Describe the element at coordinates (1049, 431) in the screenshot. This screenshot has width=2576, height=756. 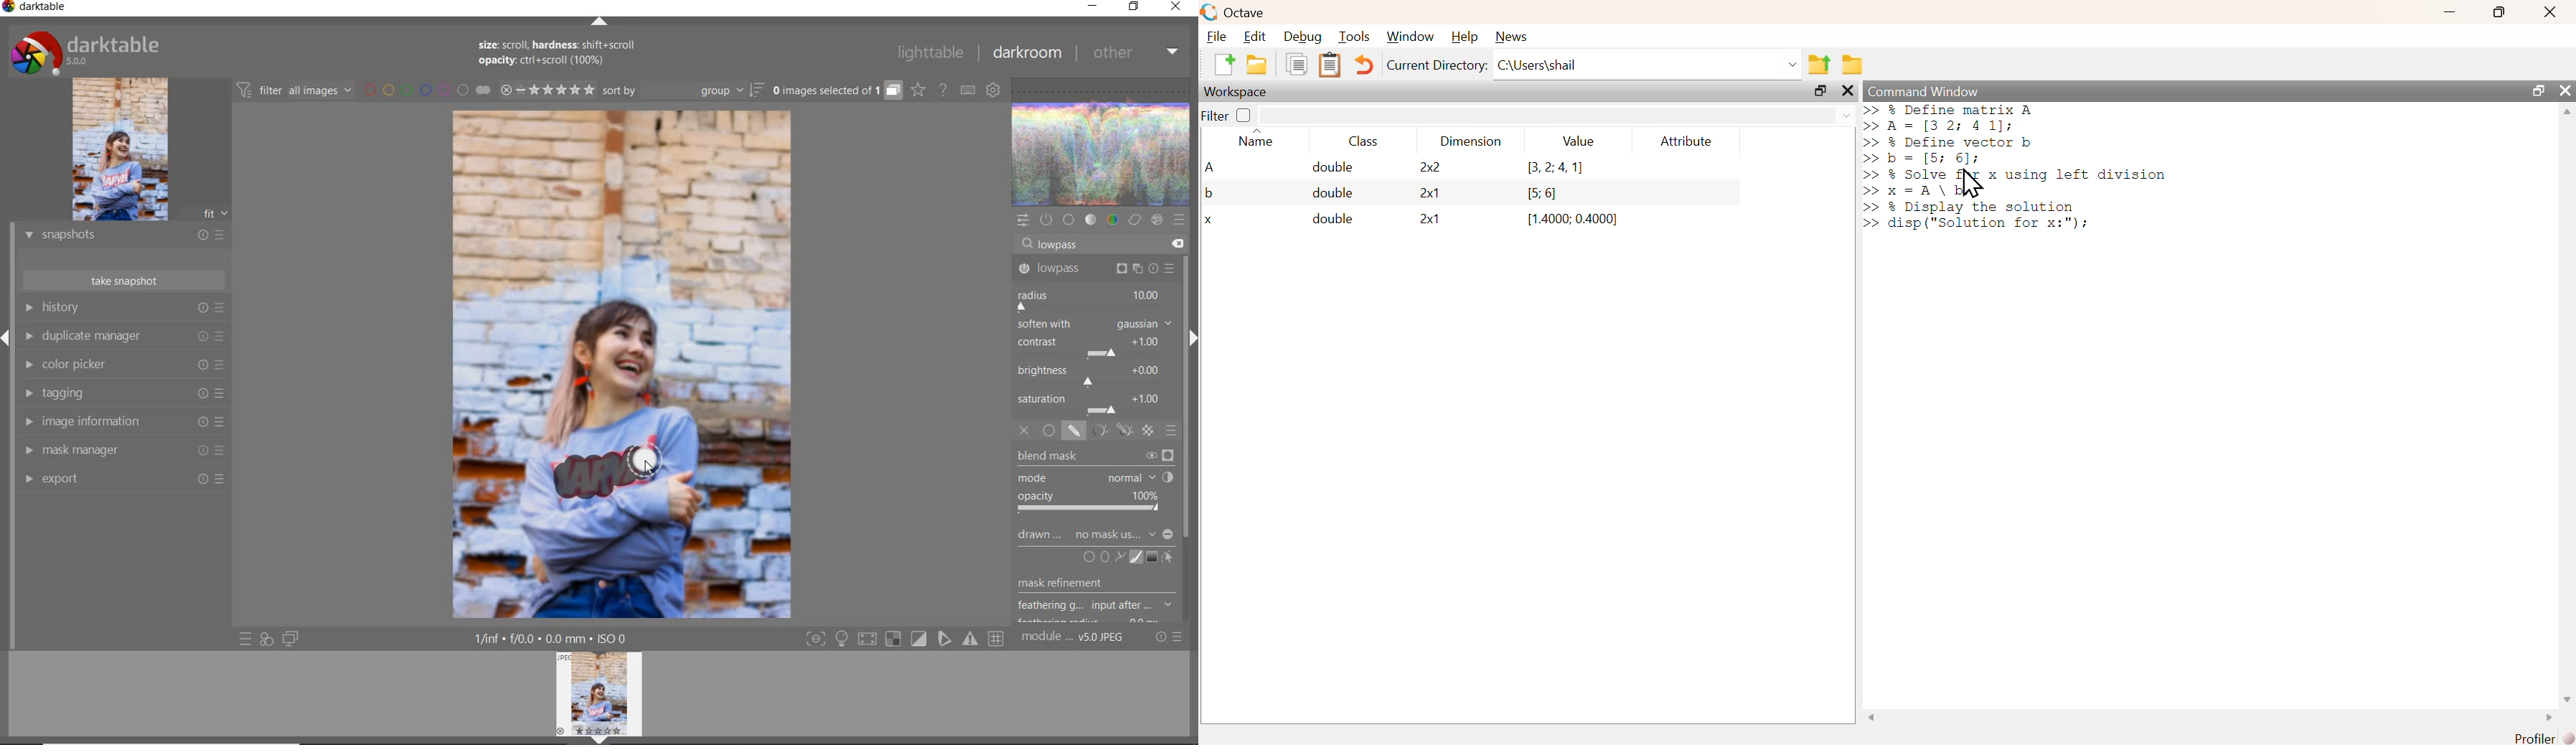
I see `uniformly` at that location.